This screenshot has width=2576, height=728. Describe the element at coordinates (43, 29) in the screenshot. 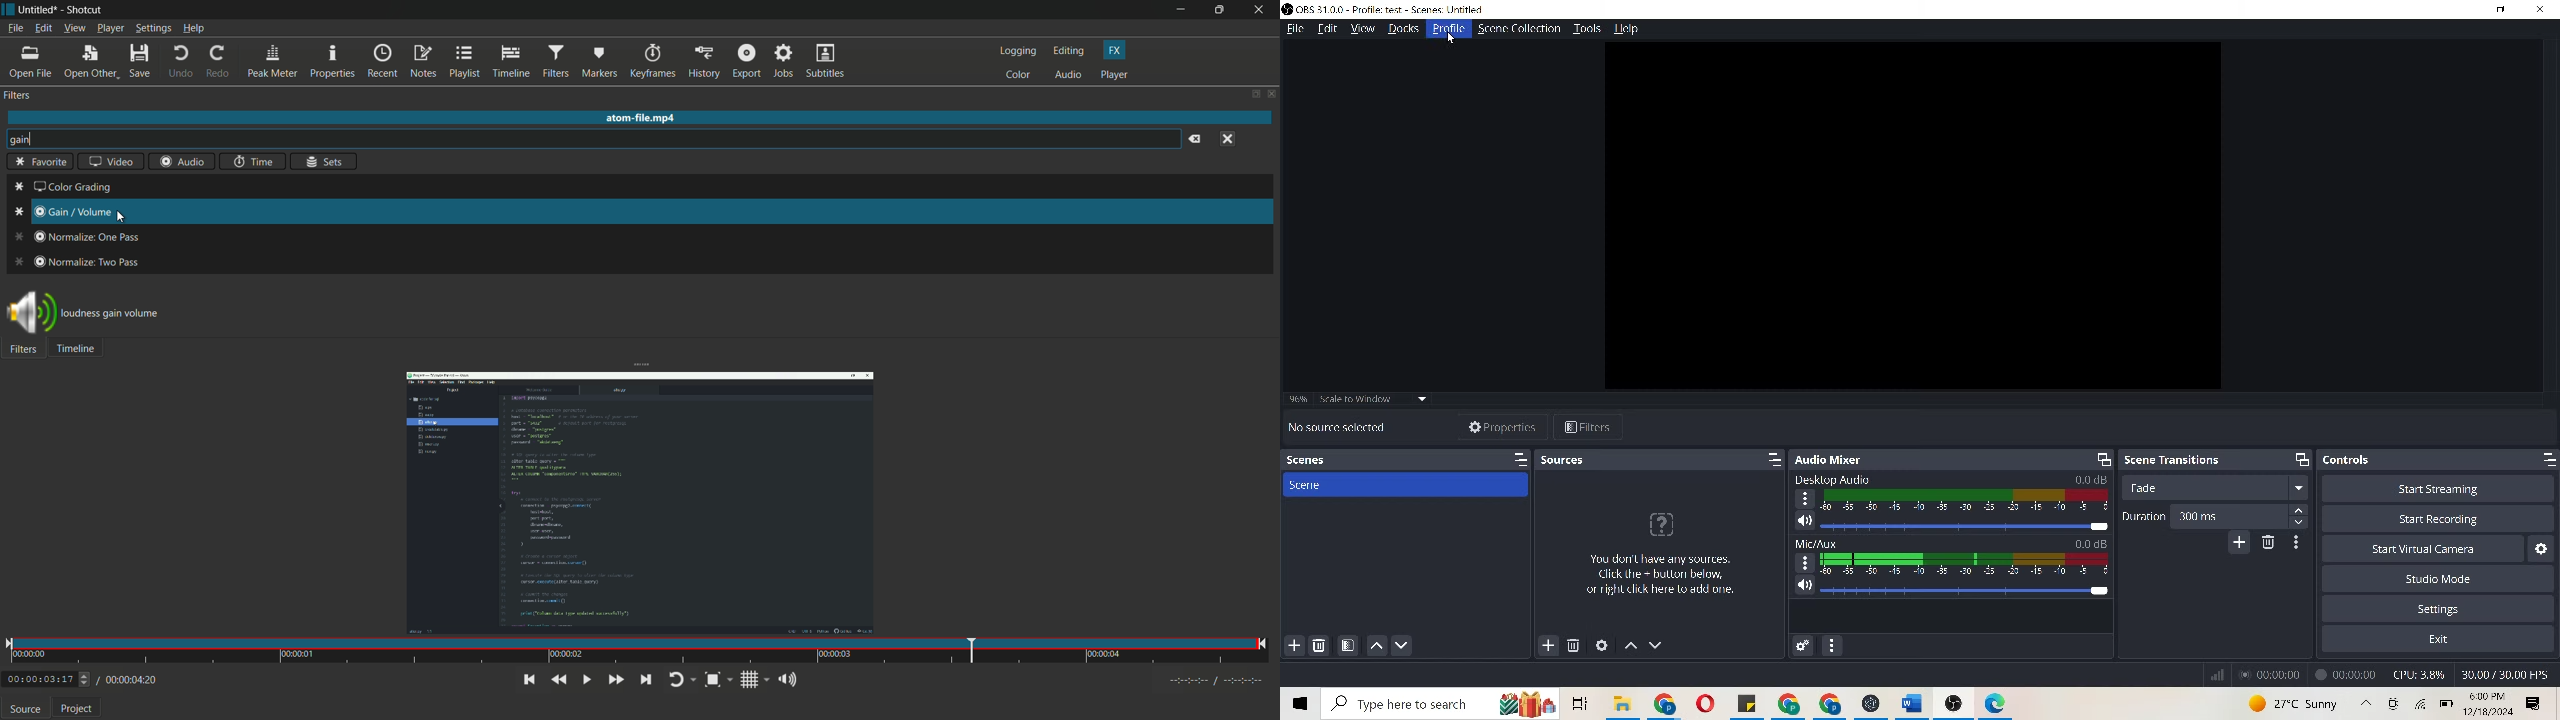

I see `edit menu` at that location.